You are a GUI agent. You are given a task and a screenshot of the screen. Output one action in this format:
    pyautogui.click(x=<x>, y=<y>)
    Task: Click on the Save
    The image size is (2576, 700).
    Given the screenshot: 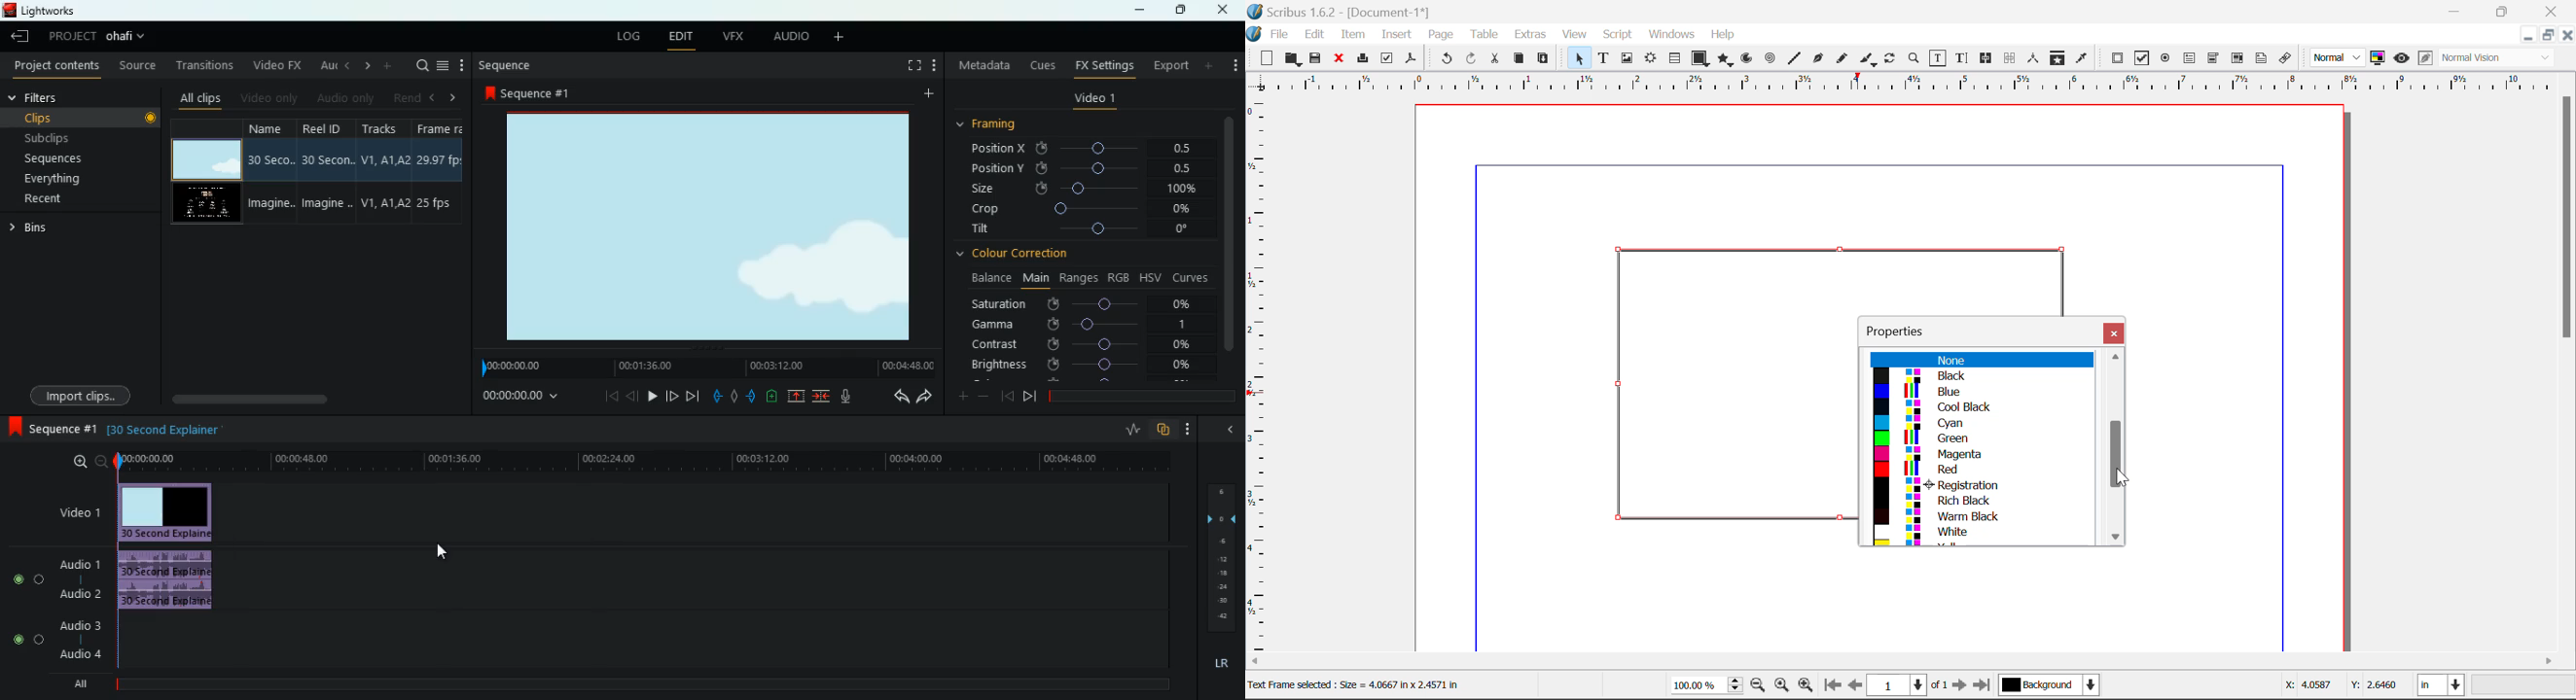 What is the action you would take?
    pyautogui.click(x=1317, y=58)
    